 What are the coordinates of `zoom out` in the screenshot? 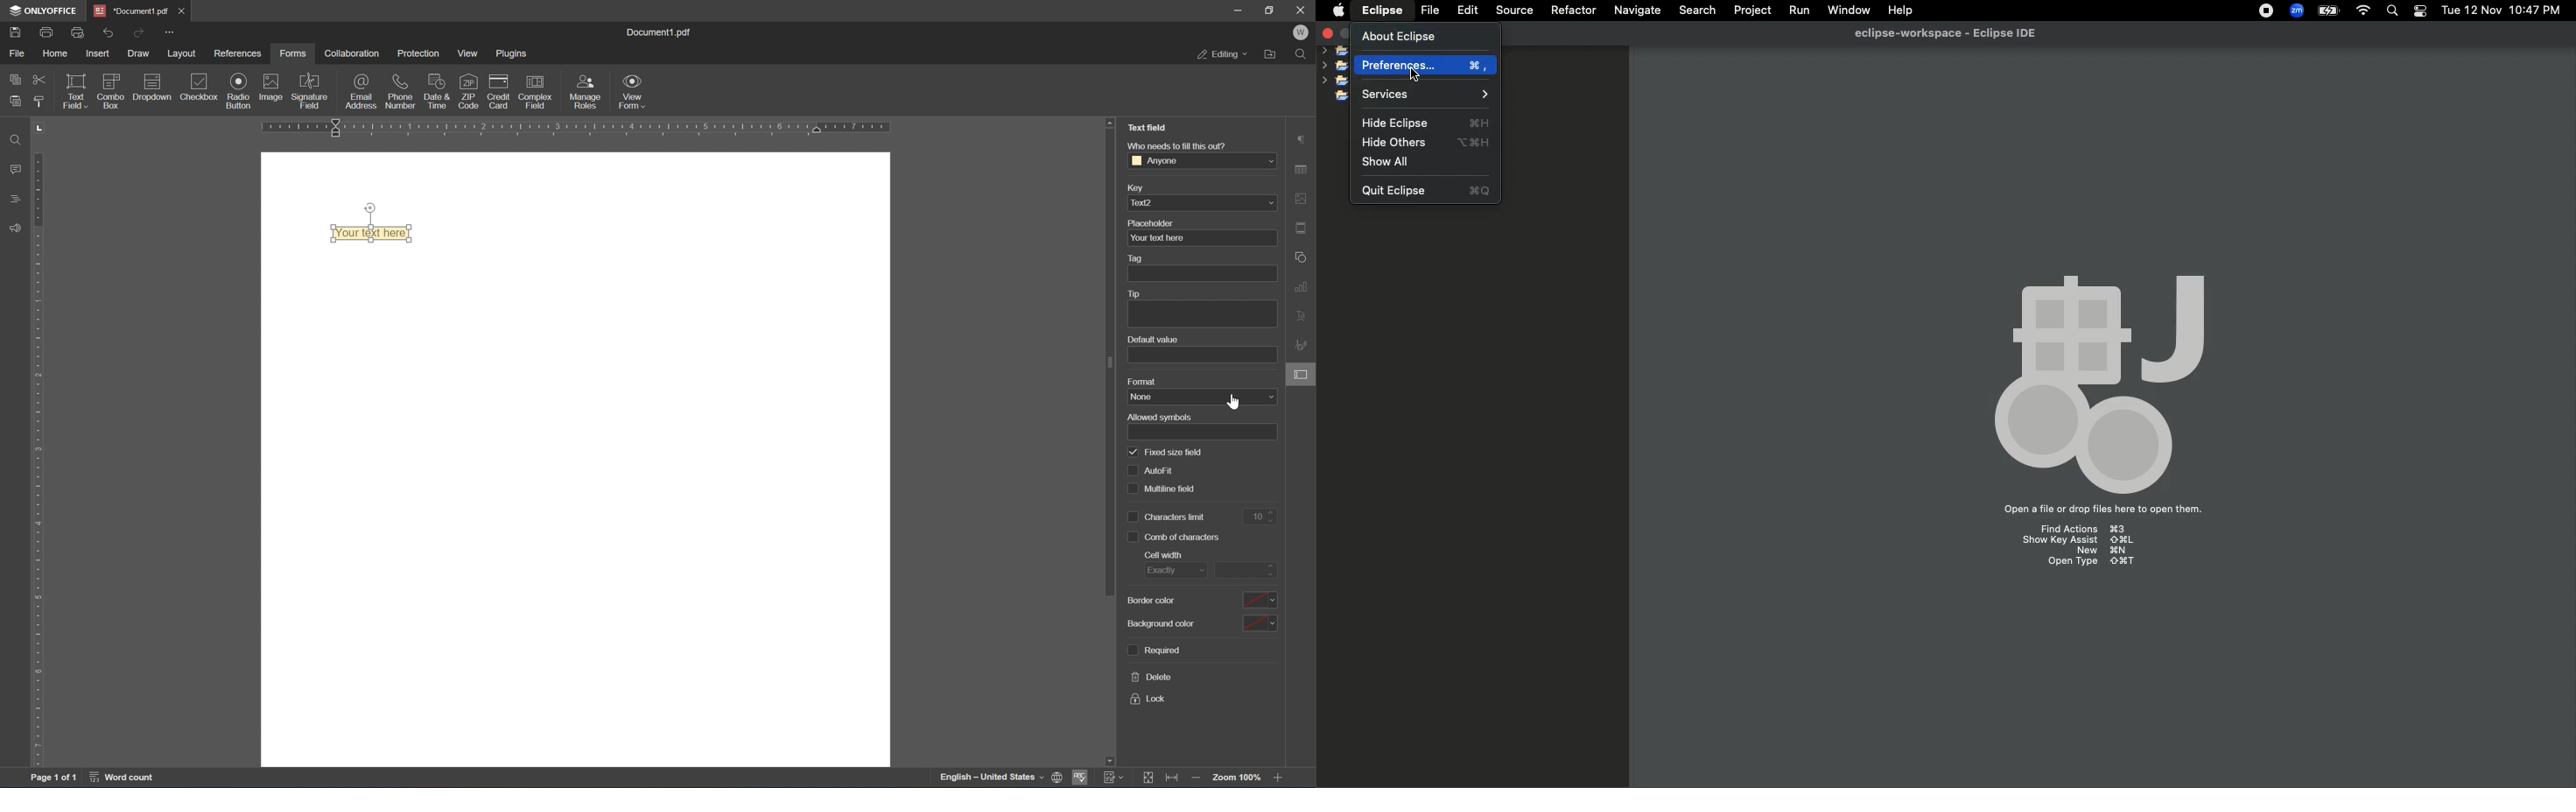 It's located at (1198, 778).